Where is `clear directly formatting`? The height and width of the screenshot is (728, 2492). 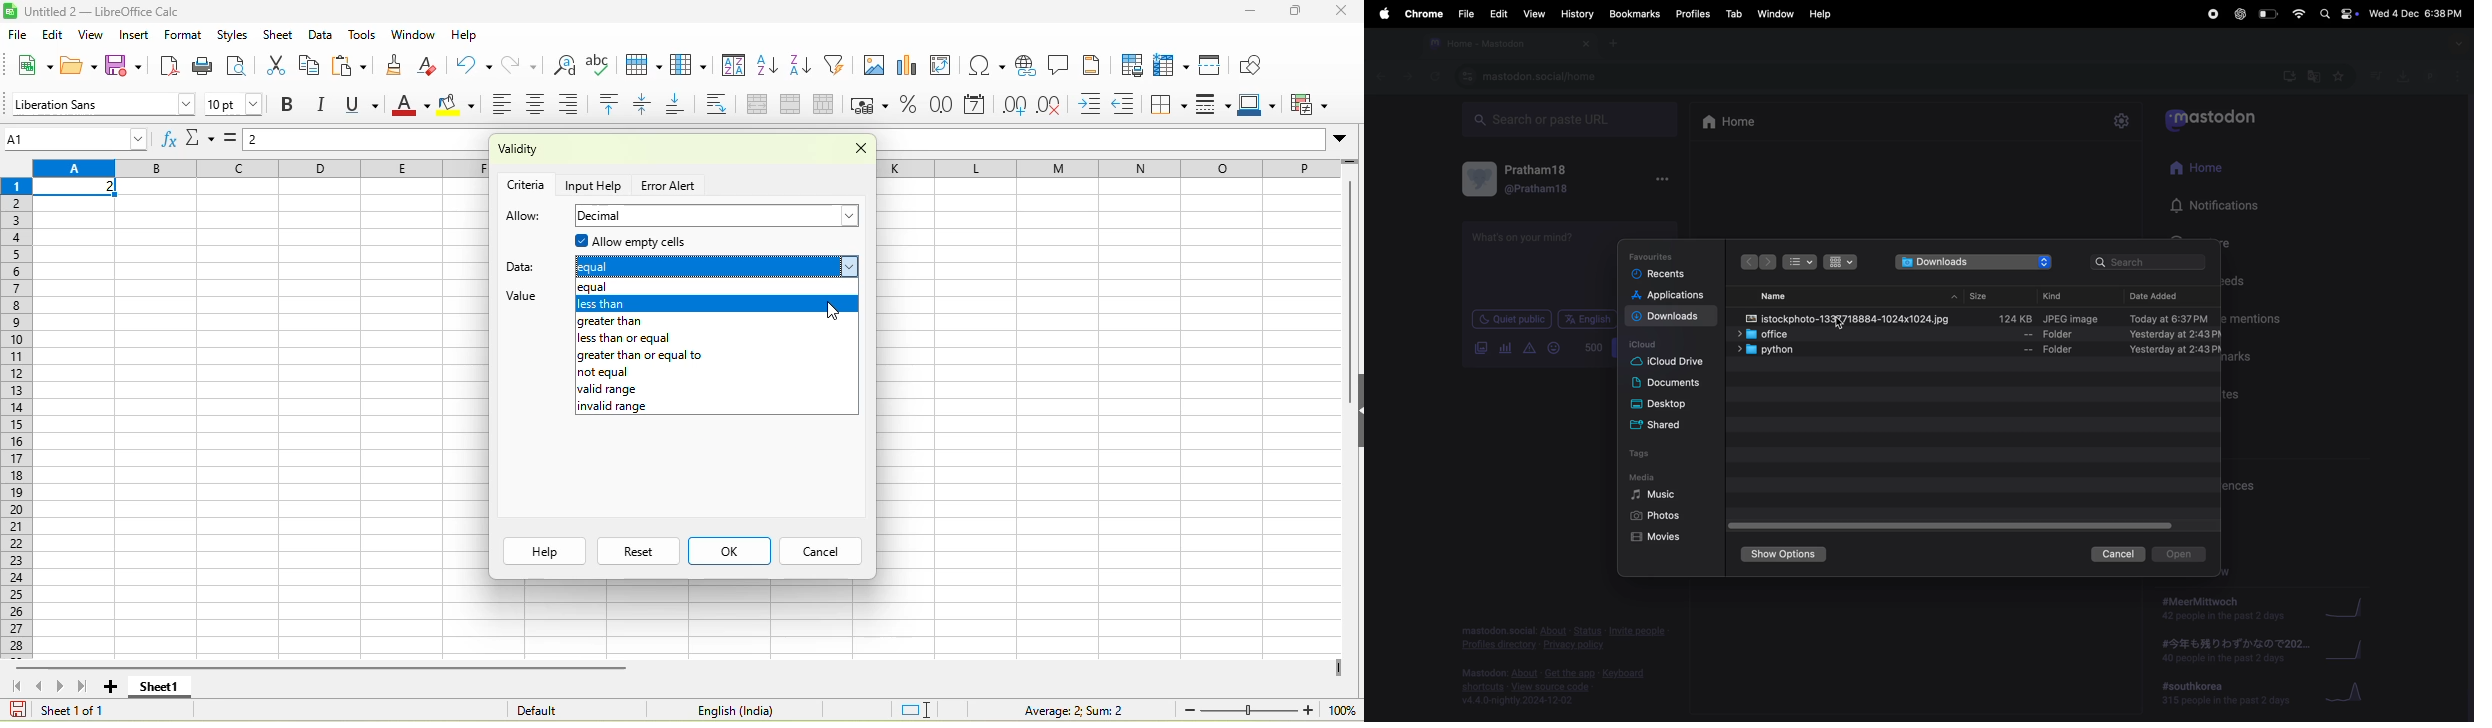 clear directly formatting is located at coordinates (432, 66).